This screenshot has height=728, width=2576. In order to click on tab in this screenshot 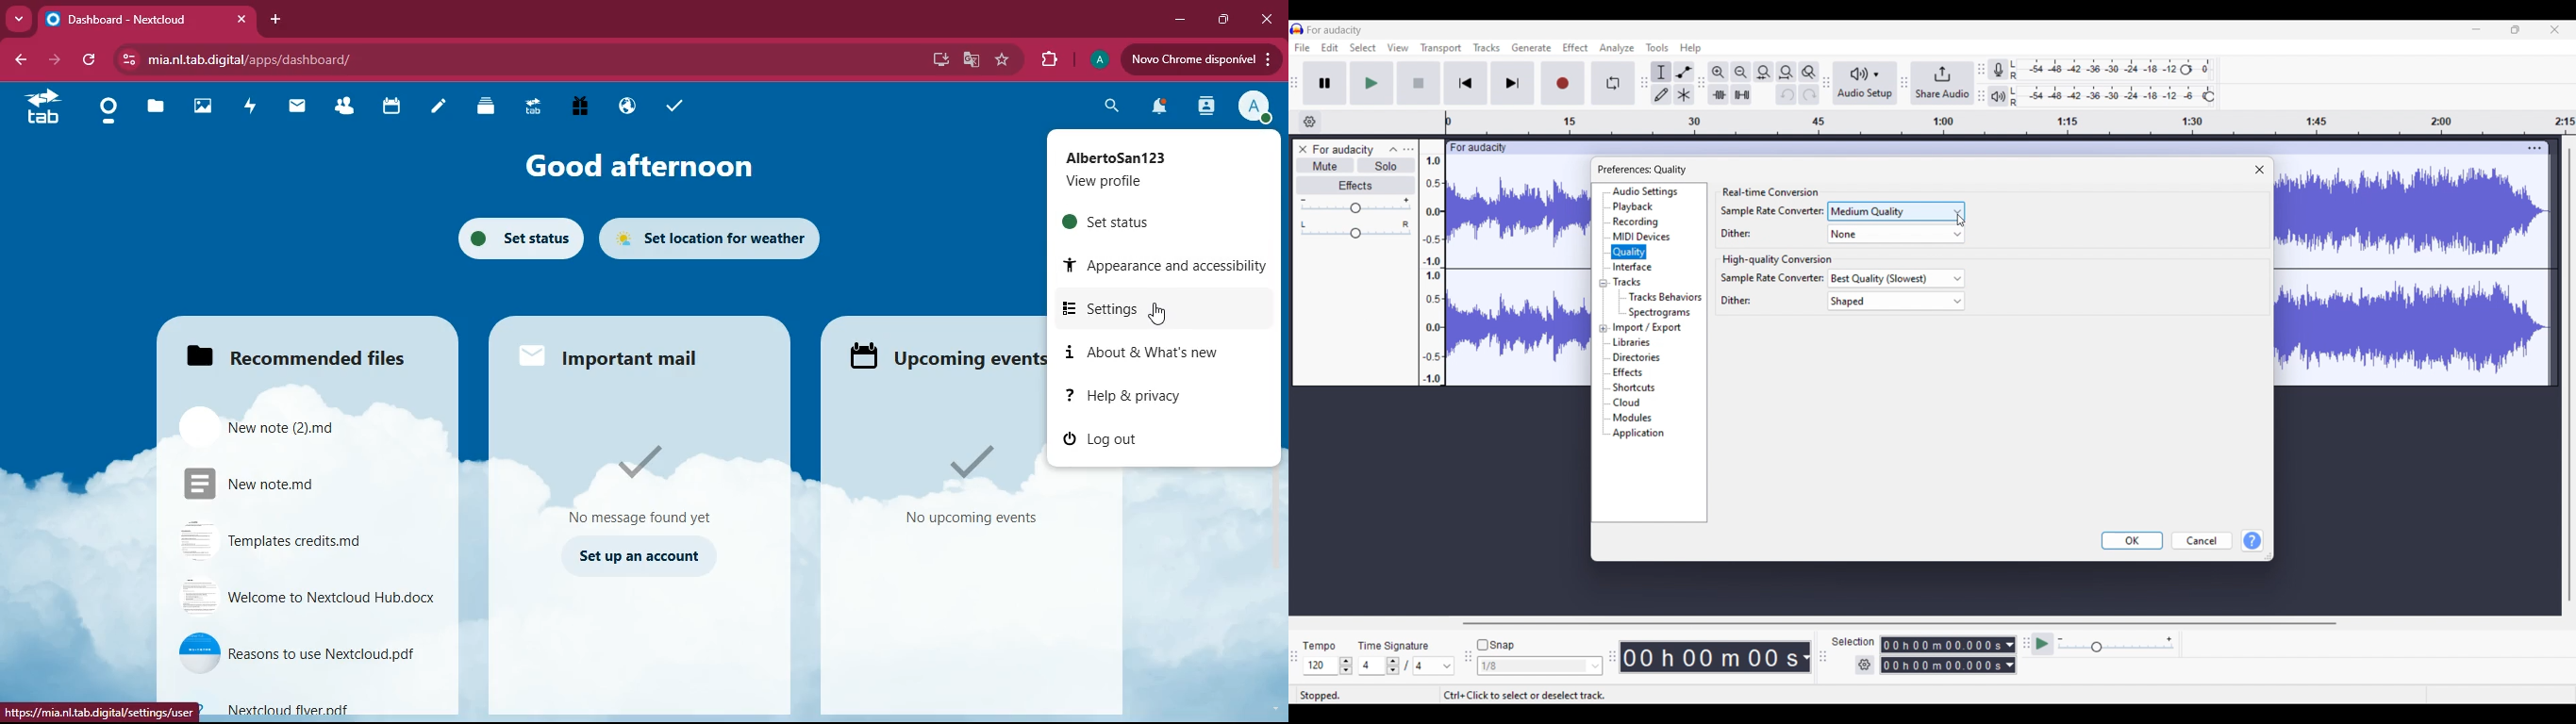, I will do `click(145, 17)`.